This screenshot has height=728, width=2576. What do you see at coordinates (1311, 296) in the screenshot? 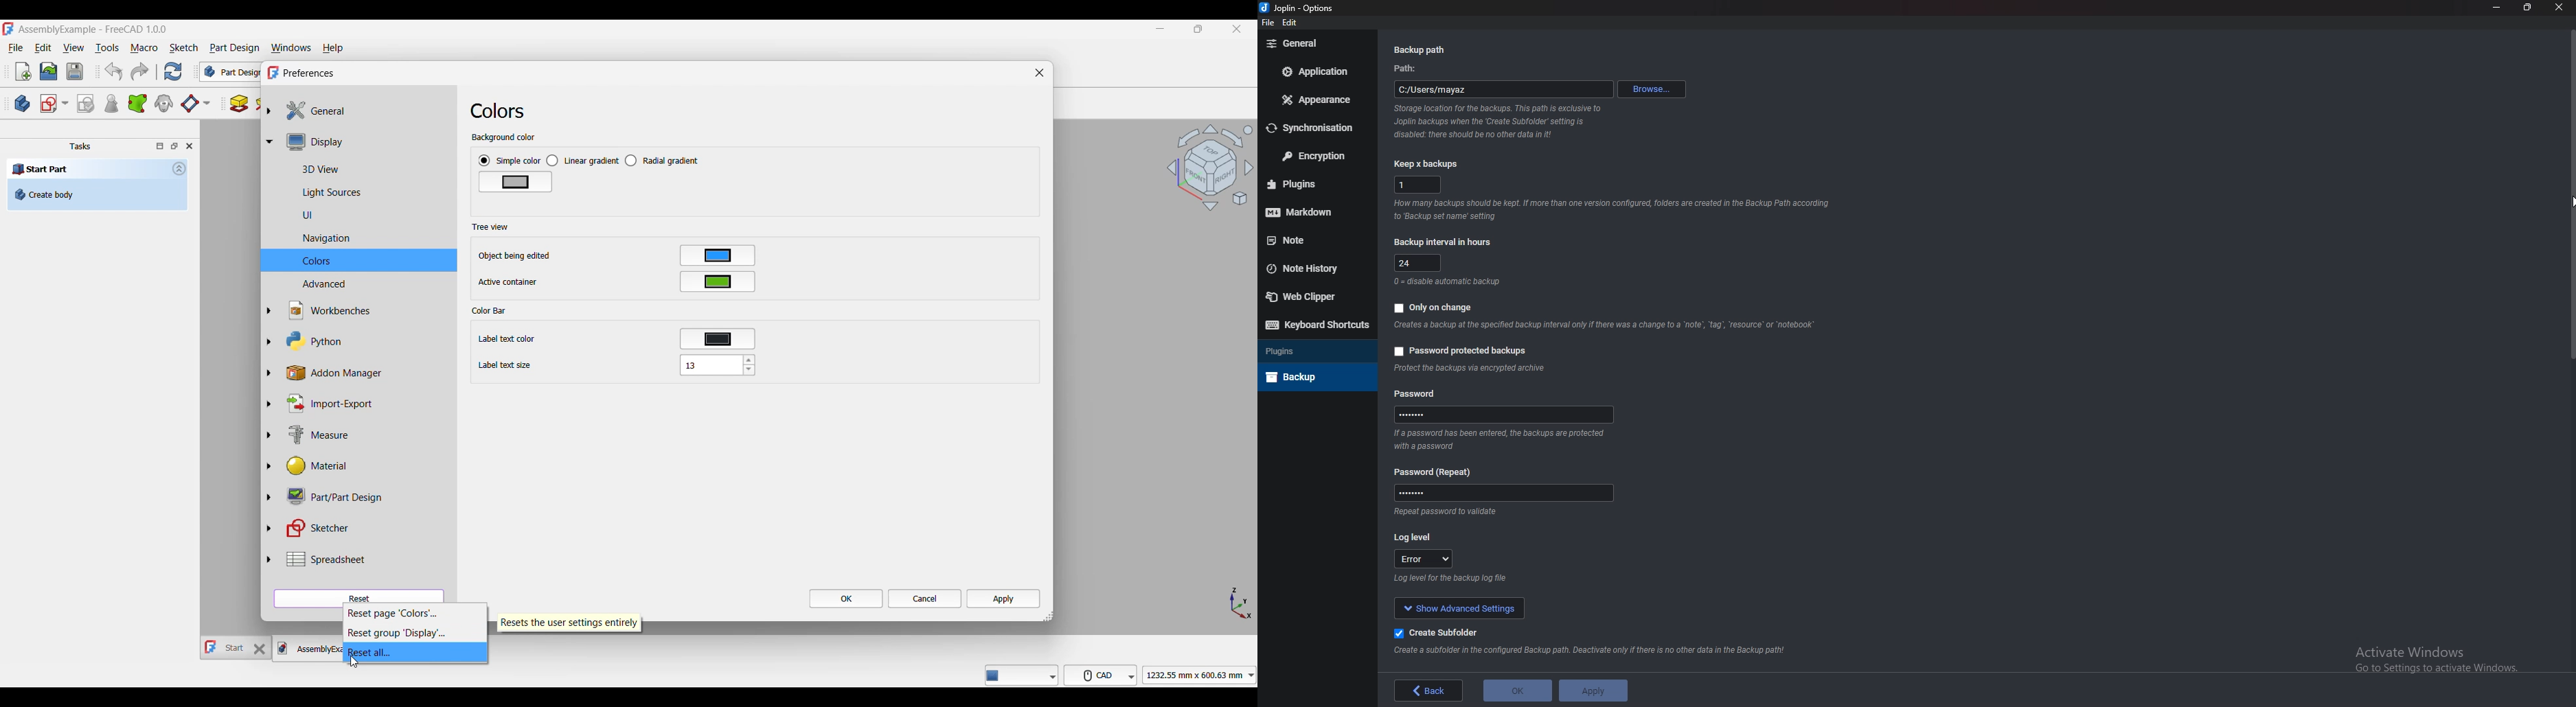
I see `Web Clipper` at bounding box center [1311, 296].